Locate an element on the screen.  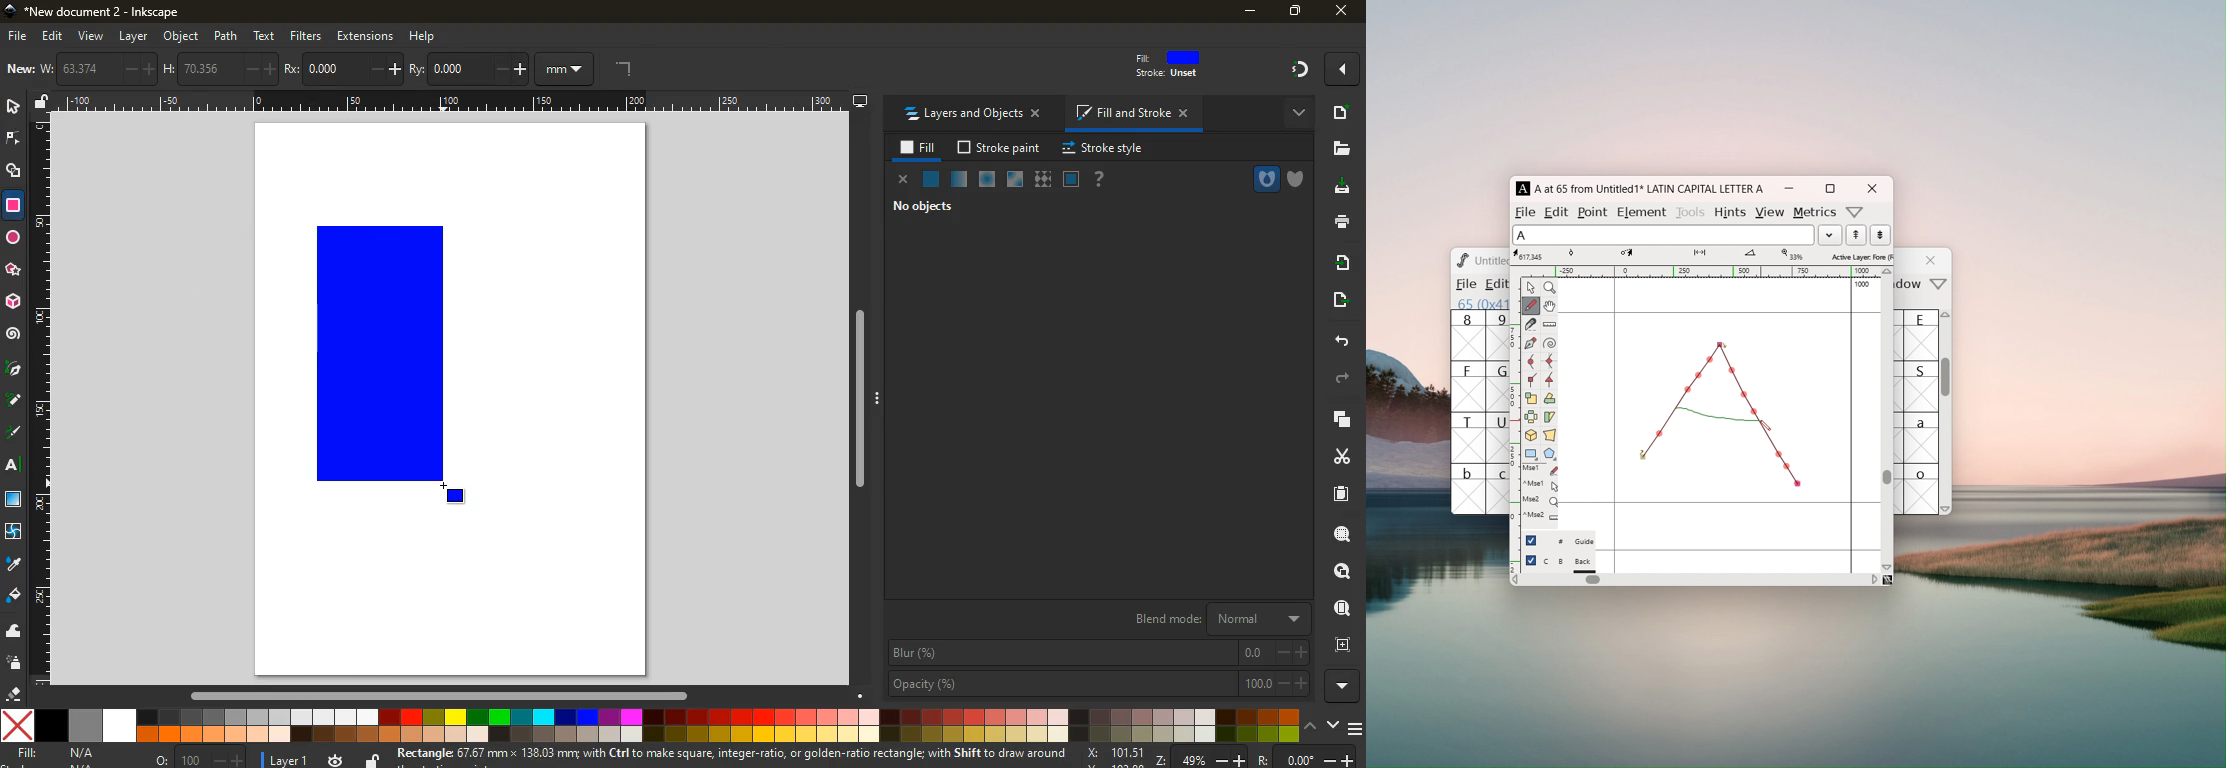
^Mse2 is located at coordinates (1540, 516).